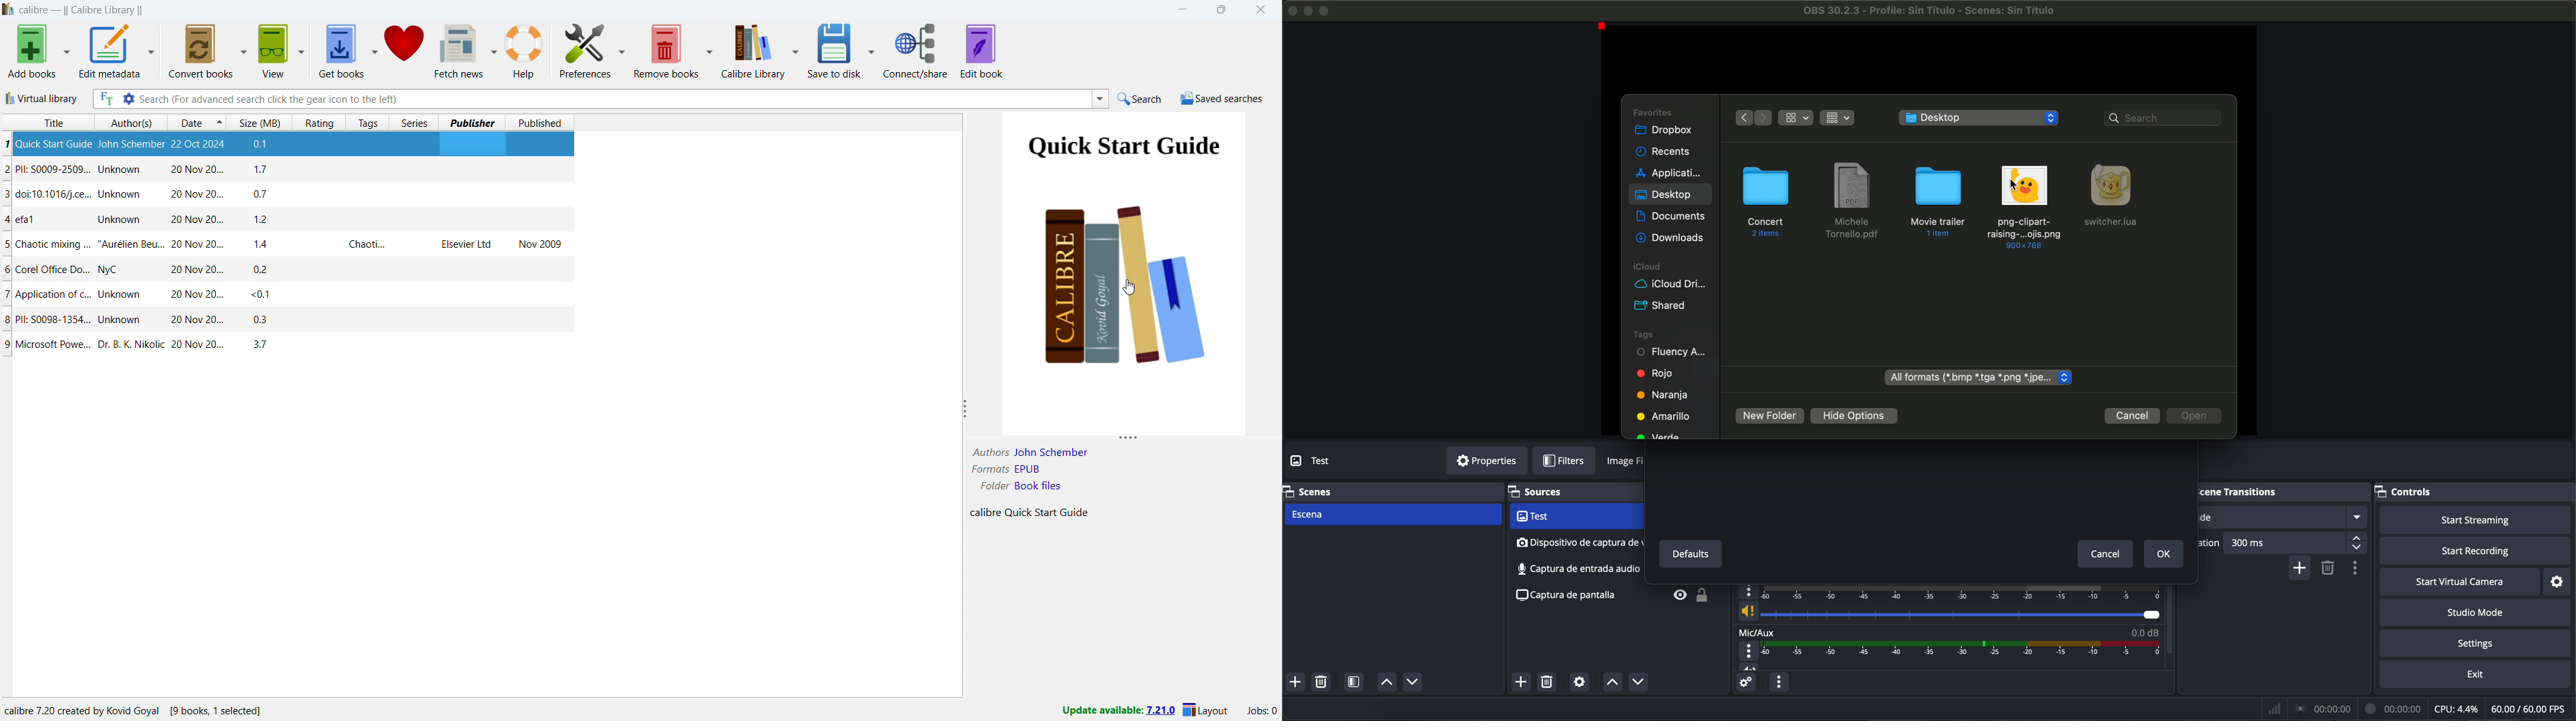 The width and height of the screenshot is (2576, 728). I want to click on file, so click(1851, 201).